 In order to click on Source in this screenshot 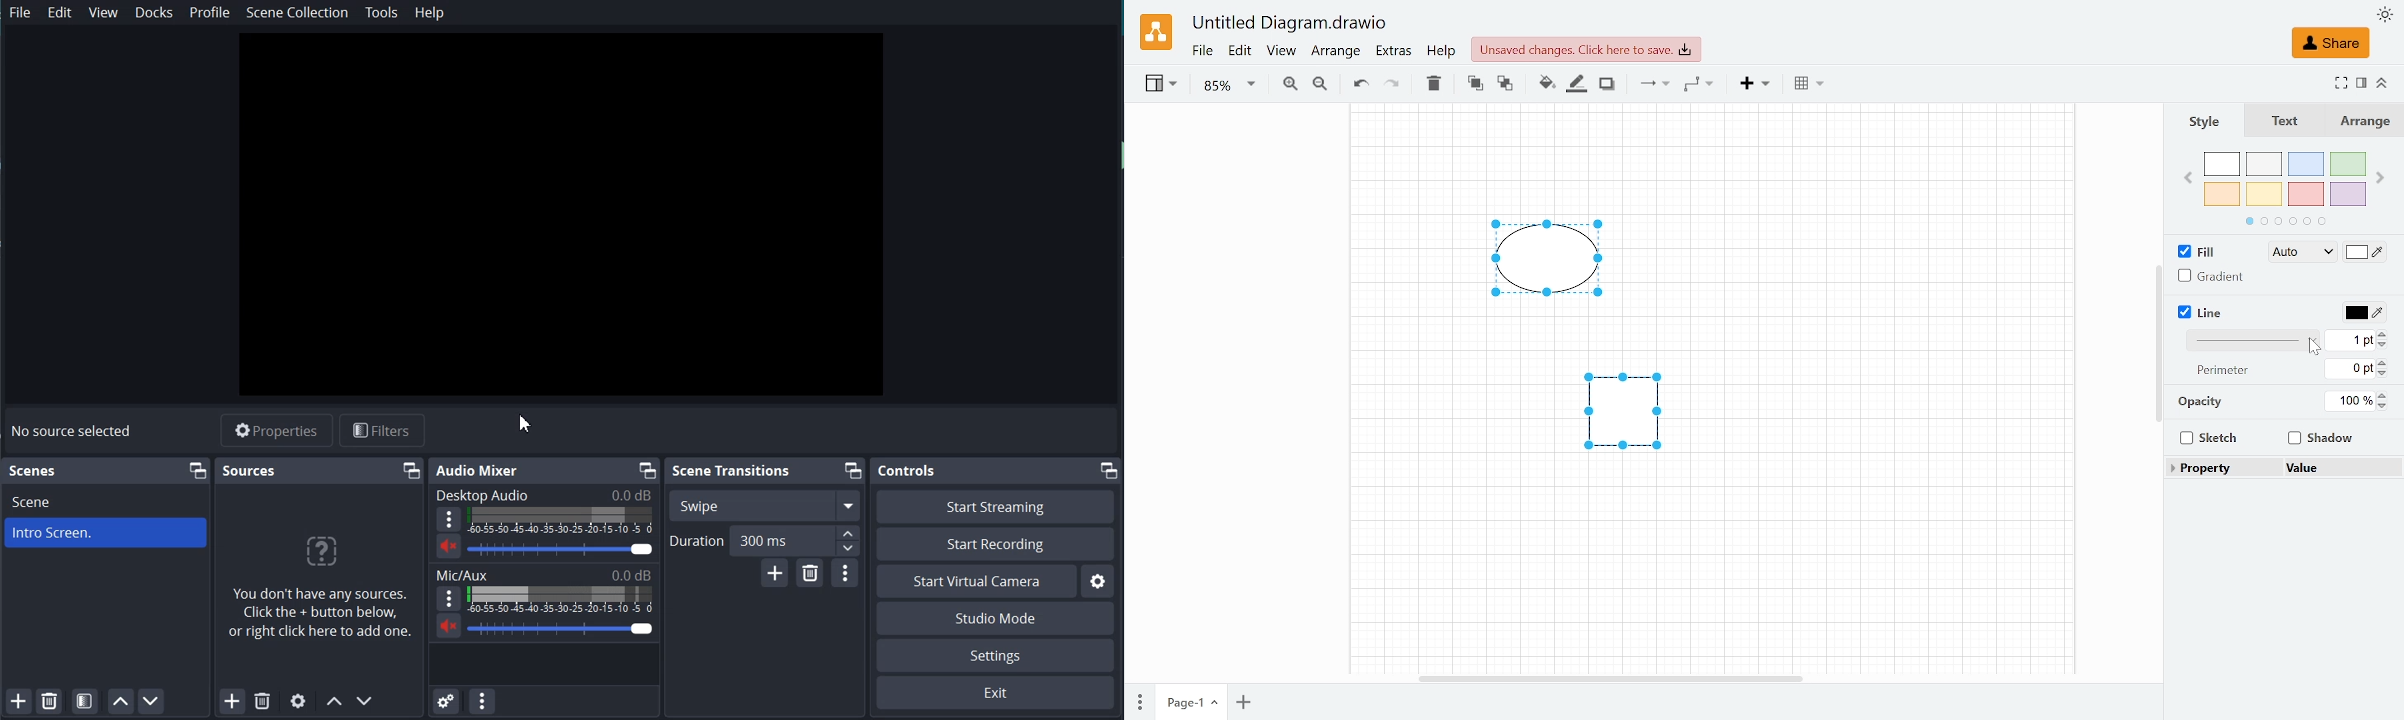, I will do `click(249, 470)`.